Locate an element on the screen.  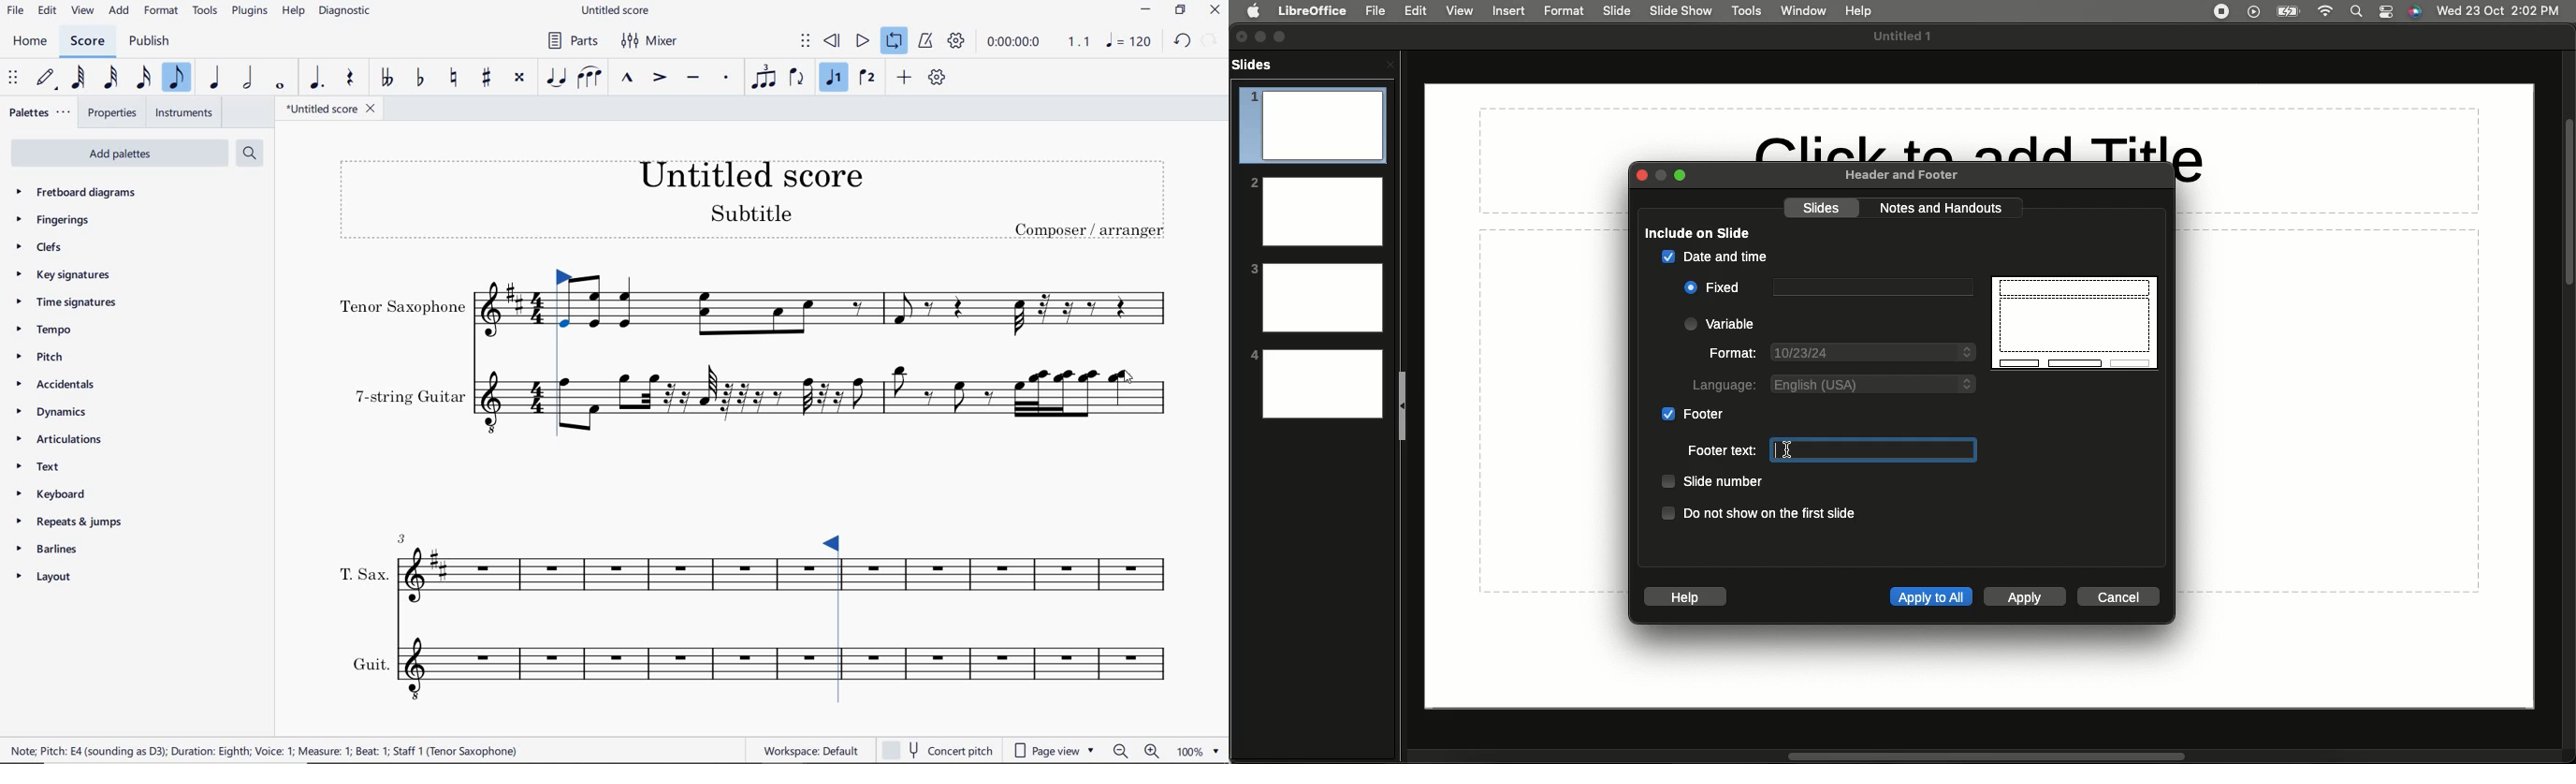
ADD PALETTES is located at coordinates (123, 154).